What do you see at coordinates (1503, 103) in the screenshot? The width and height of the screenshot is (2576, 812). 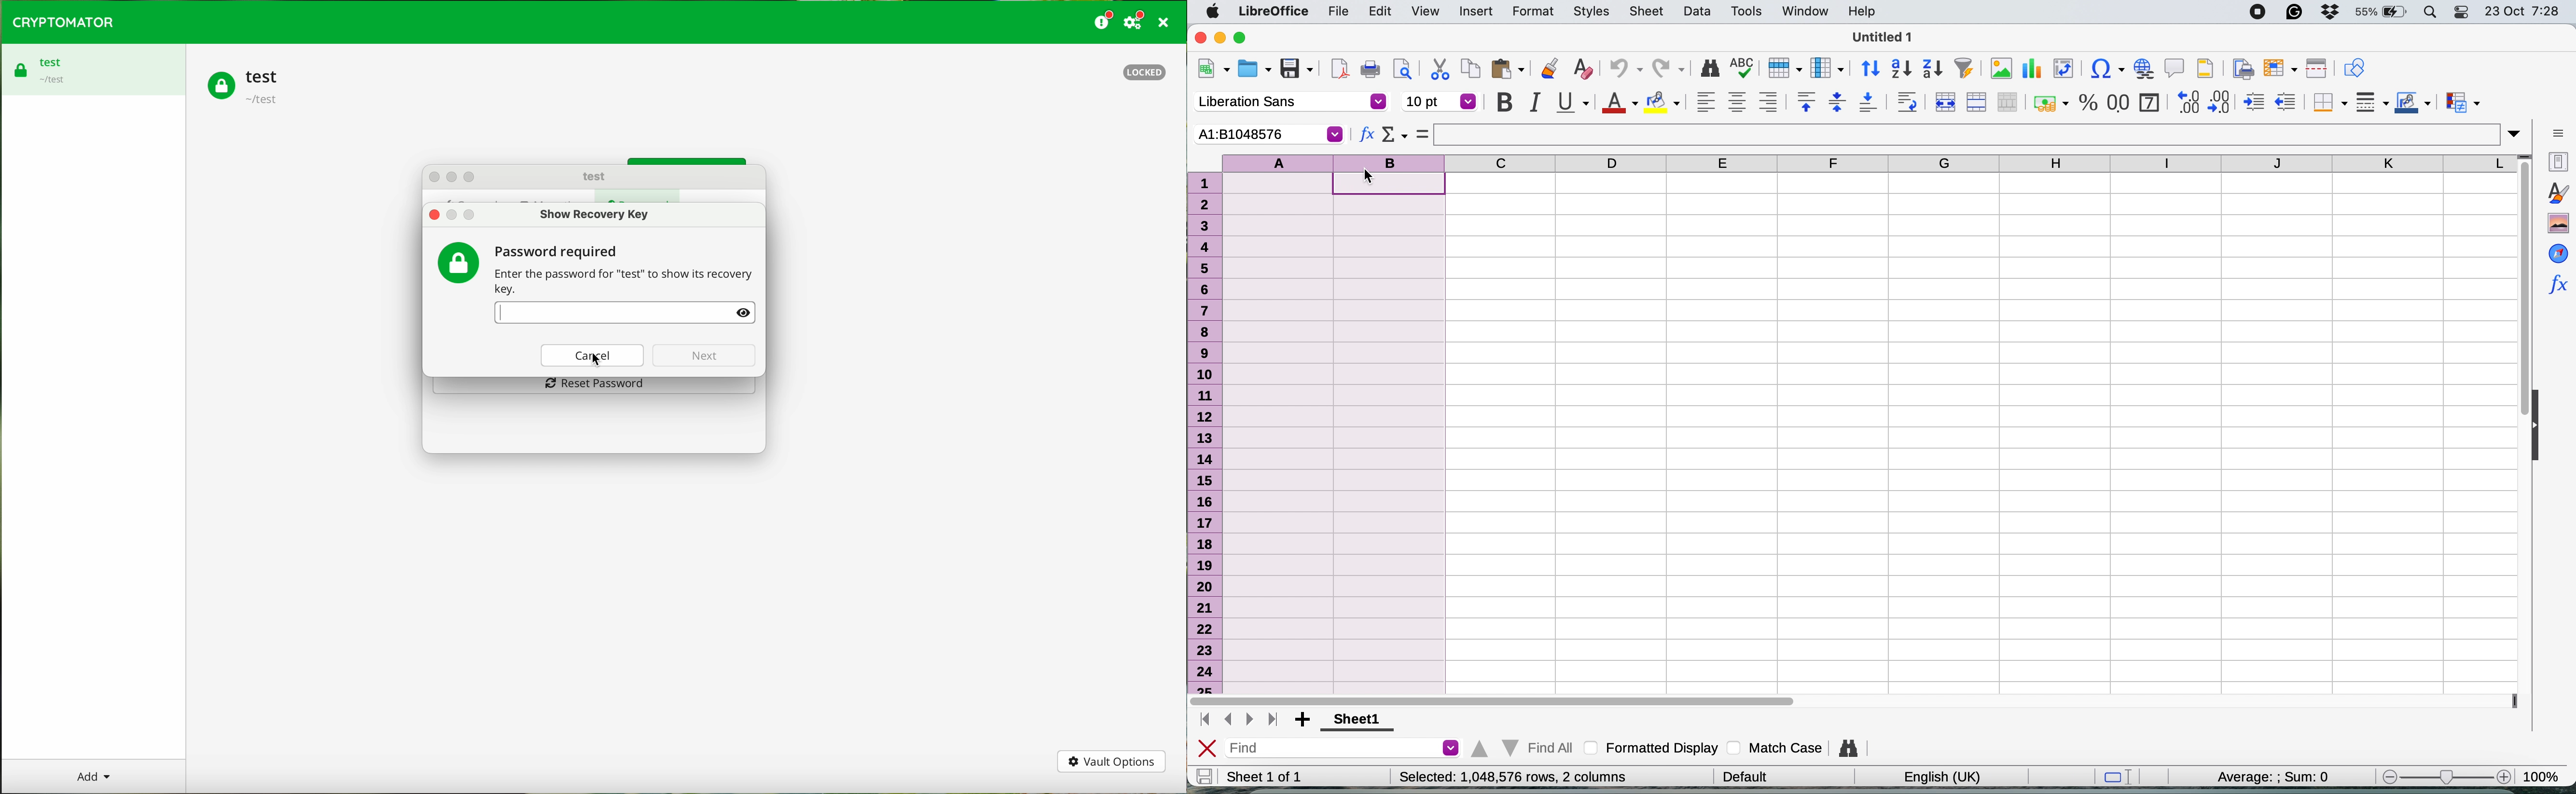 I see `bold` at bounding box center [1503, 103].